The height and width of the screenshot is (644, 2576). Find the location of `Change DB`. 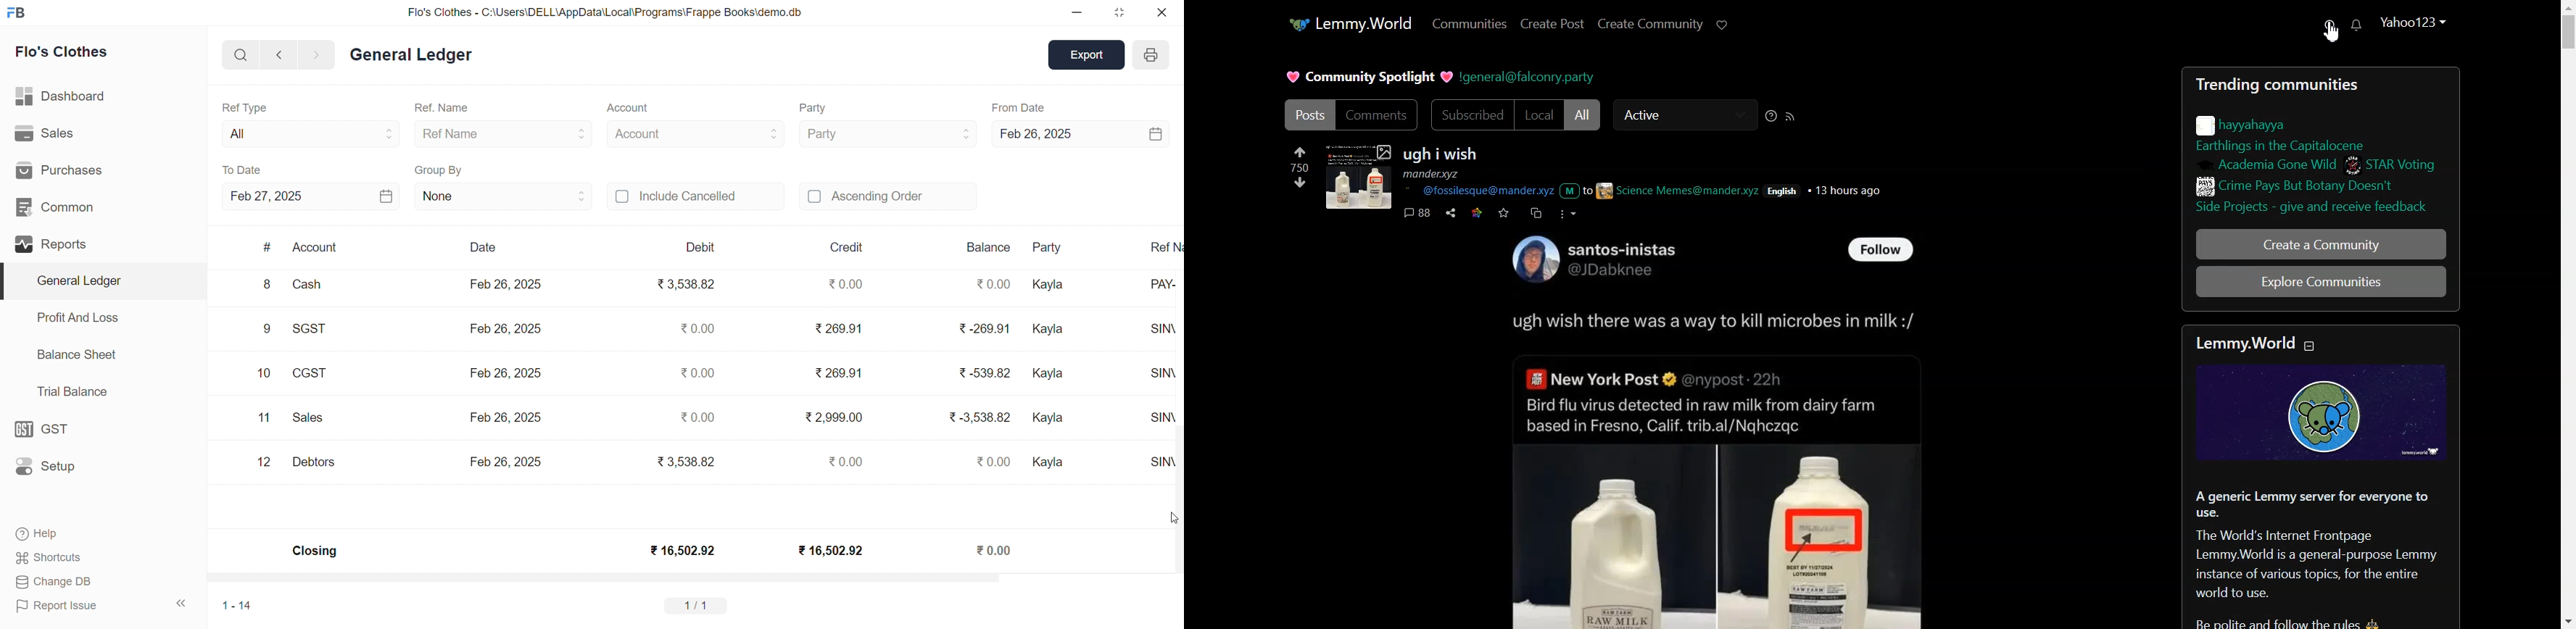

Change DB is located at coordinates (52, 581).